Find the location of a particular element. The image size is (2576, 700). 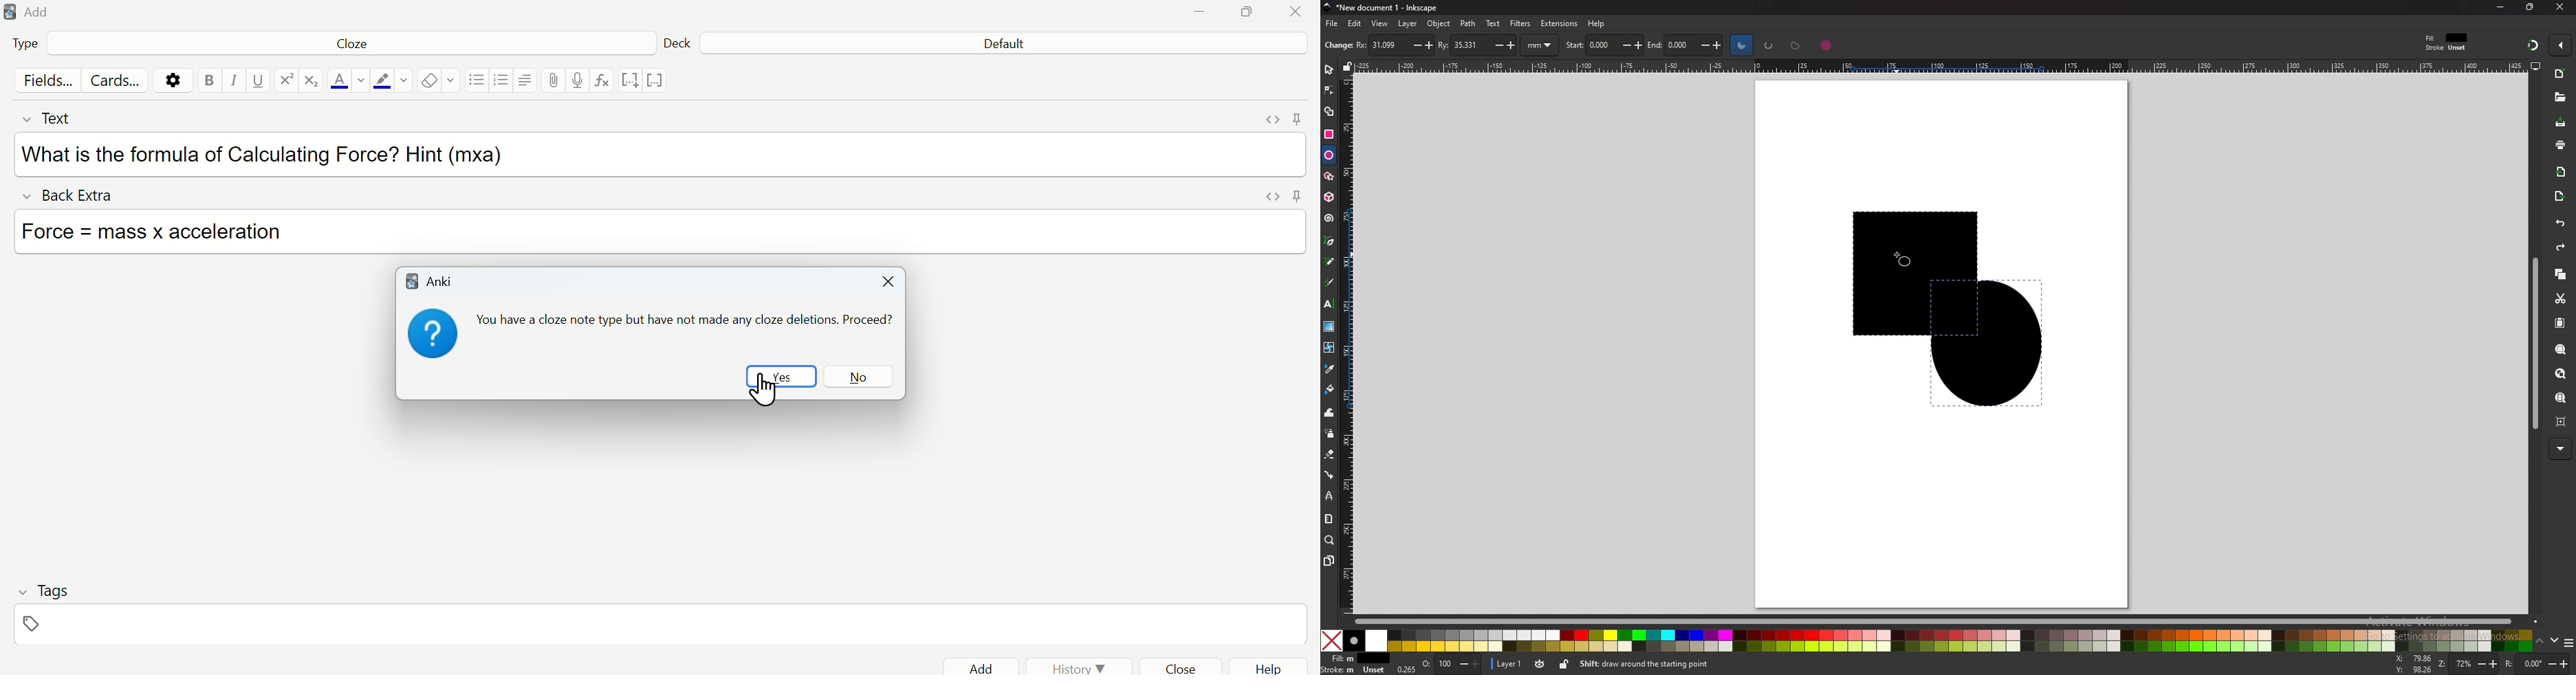

cursor is located at coordinates (769, 391).